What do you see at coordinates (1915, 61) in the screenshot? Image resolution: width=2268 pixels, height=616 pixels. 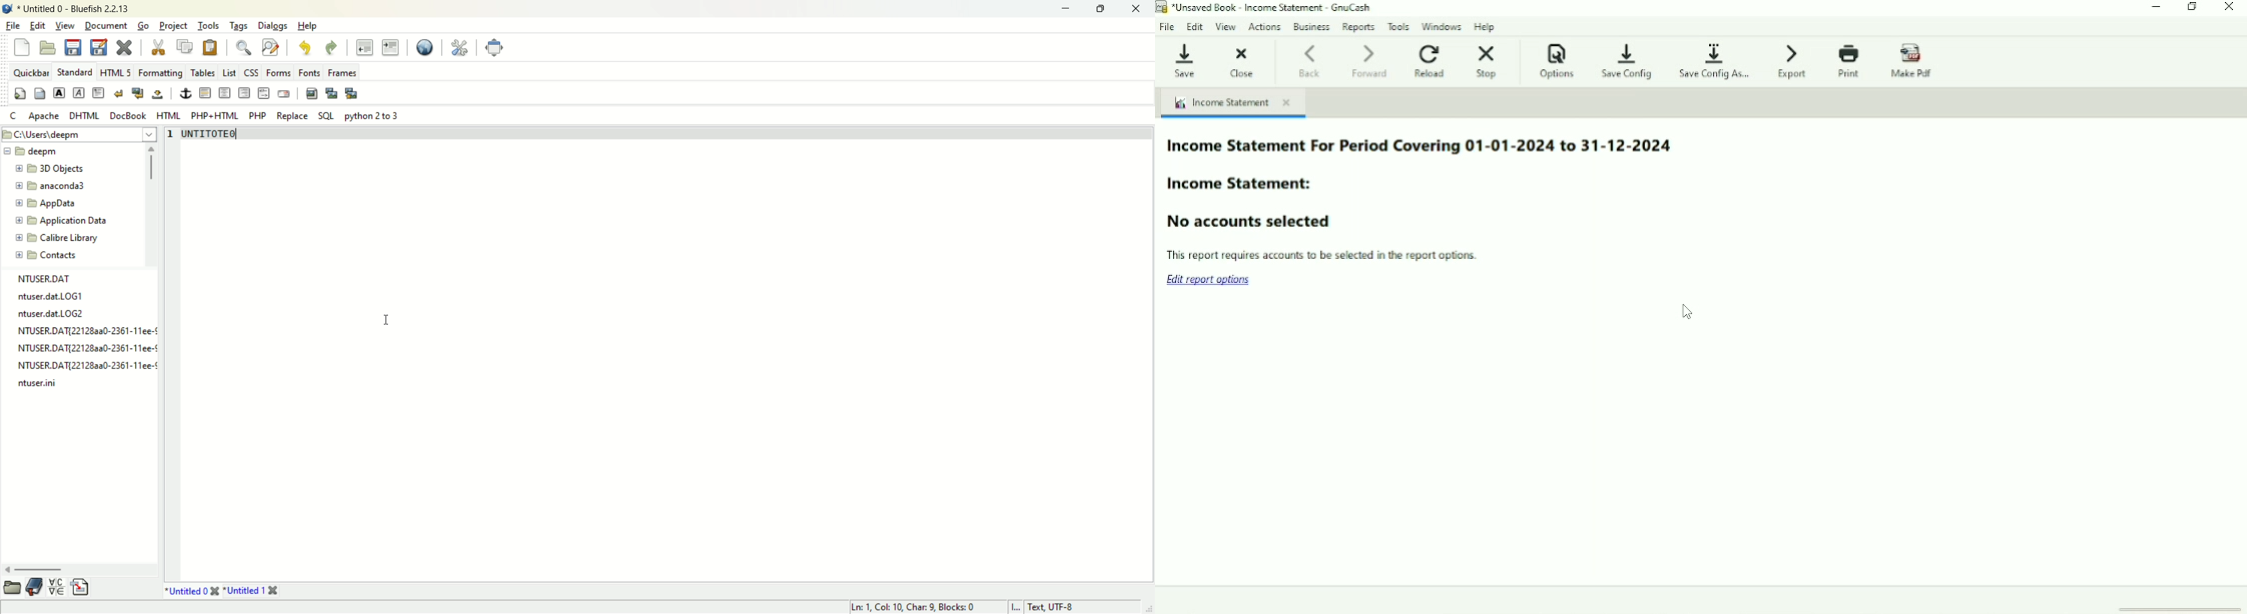 I see `Make Pdf` at bounding box center [1915, 61].